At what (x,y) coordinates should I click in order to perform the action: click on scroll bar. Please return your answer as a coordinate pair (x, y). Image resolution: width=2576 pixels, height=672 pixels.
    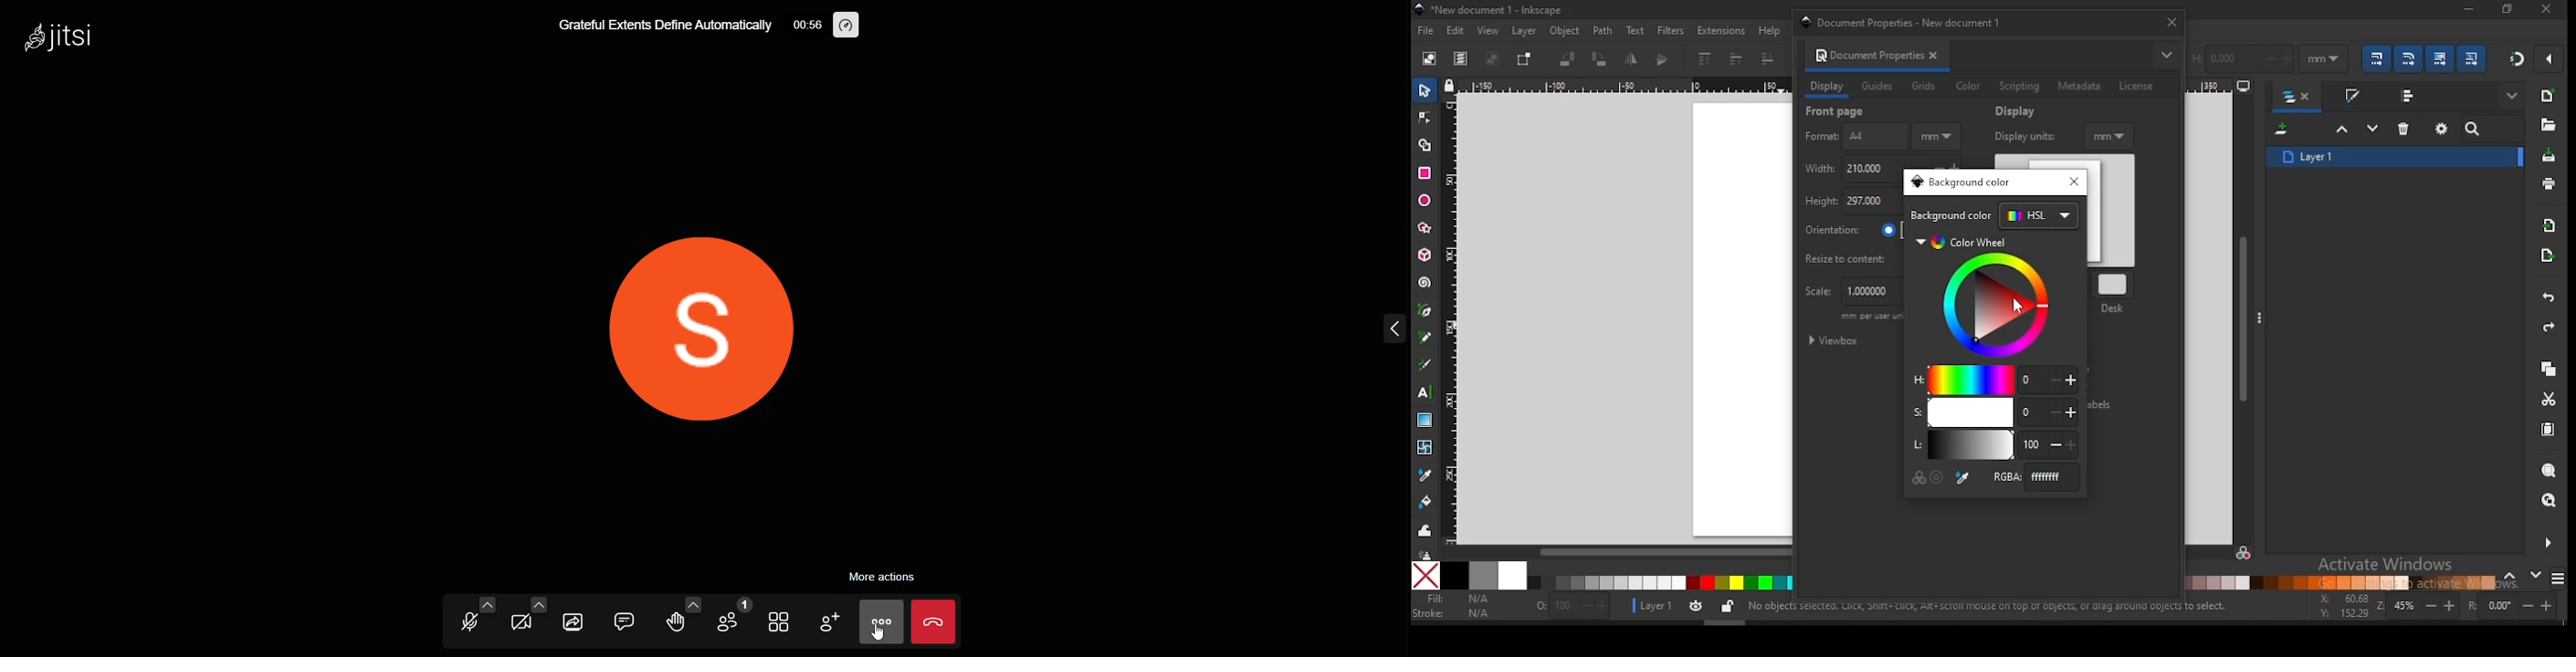
    Looking at the image, I should click on (2245, 318).